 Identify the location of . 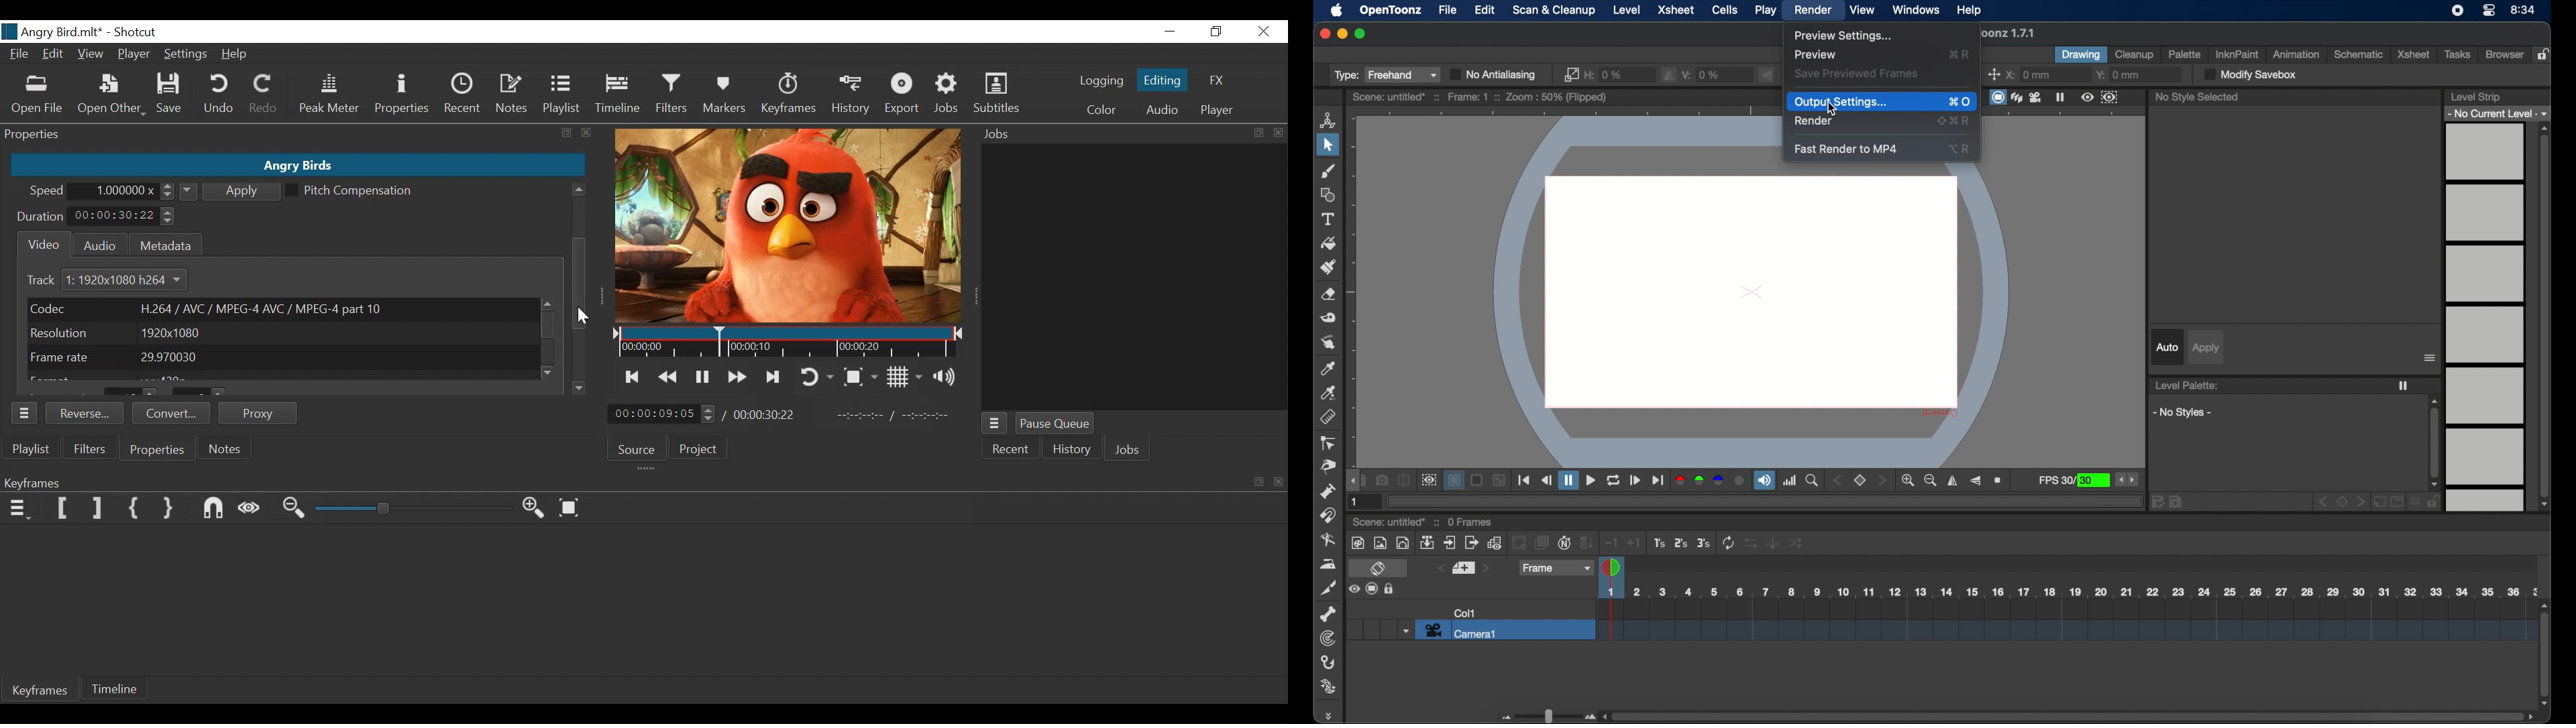
(1635, 483).